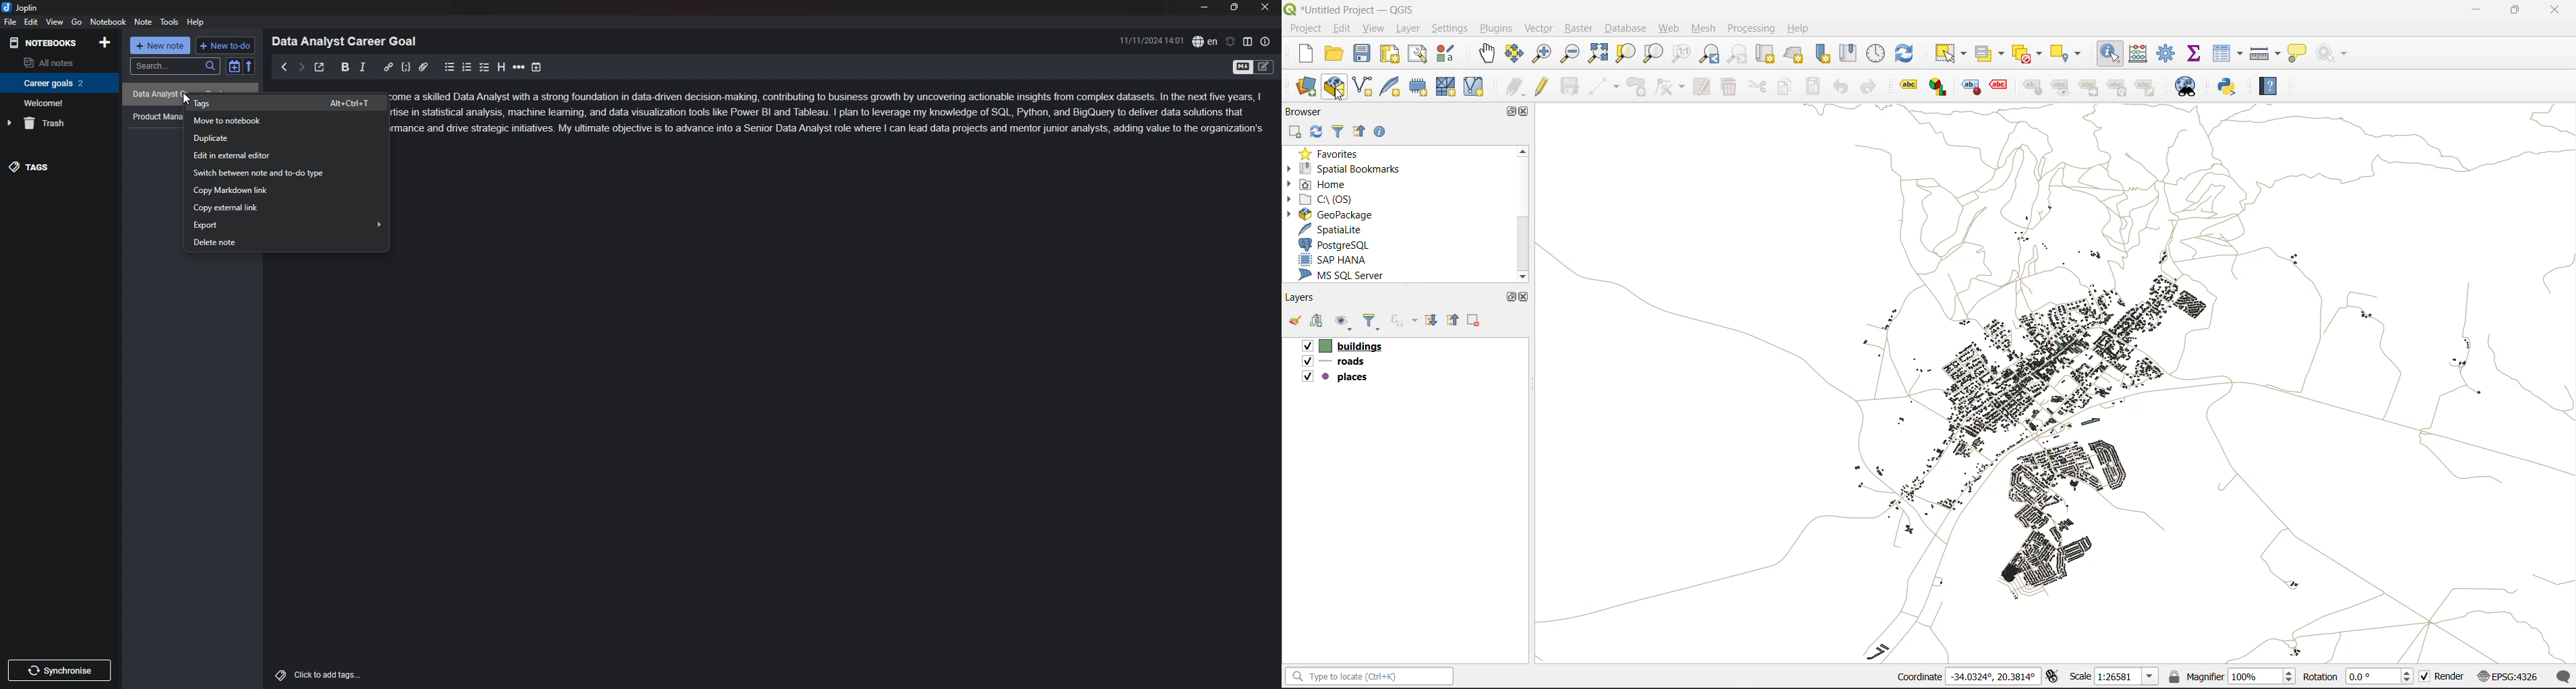 This screenshot has width=2576, height=700. Describe the element at coordinates (57, 83) in the screenshot. I see `Career goals 2` at that location.